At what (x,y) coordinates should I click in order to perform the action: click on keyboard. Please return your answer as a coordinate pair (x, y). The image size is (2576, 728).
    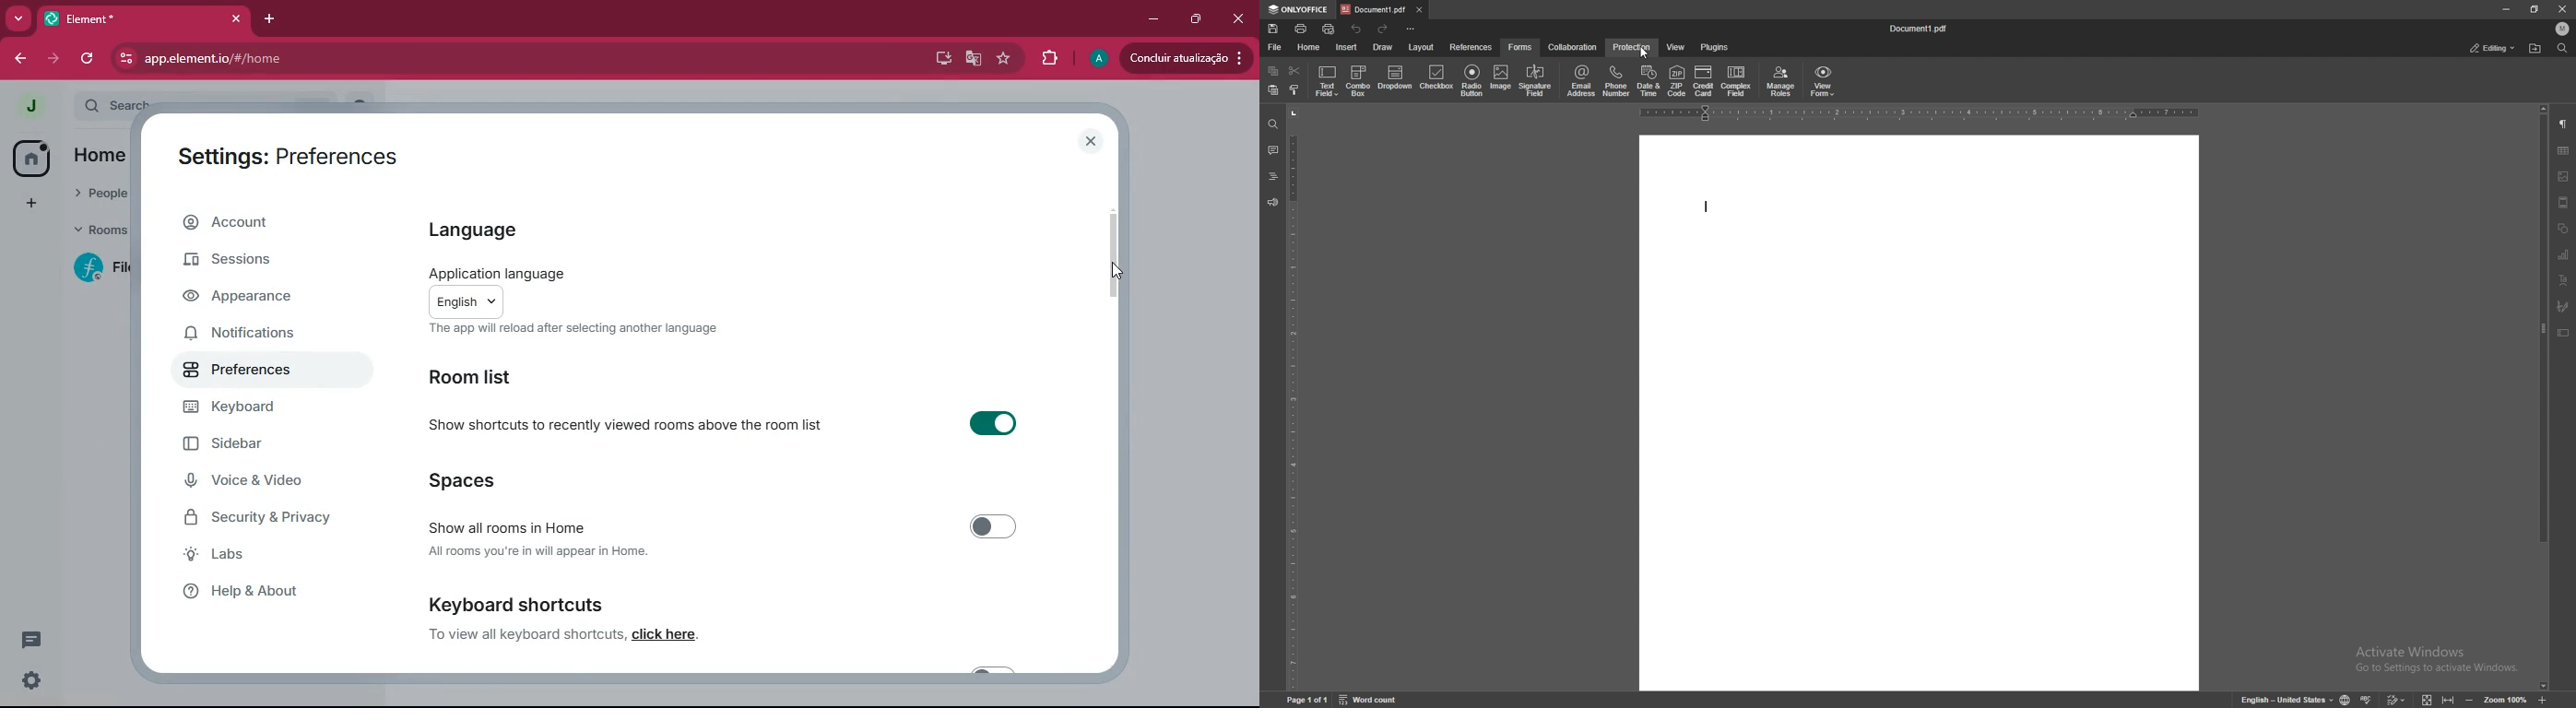
    Looking at the image, I should click on (266, 408).